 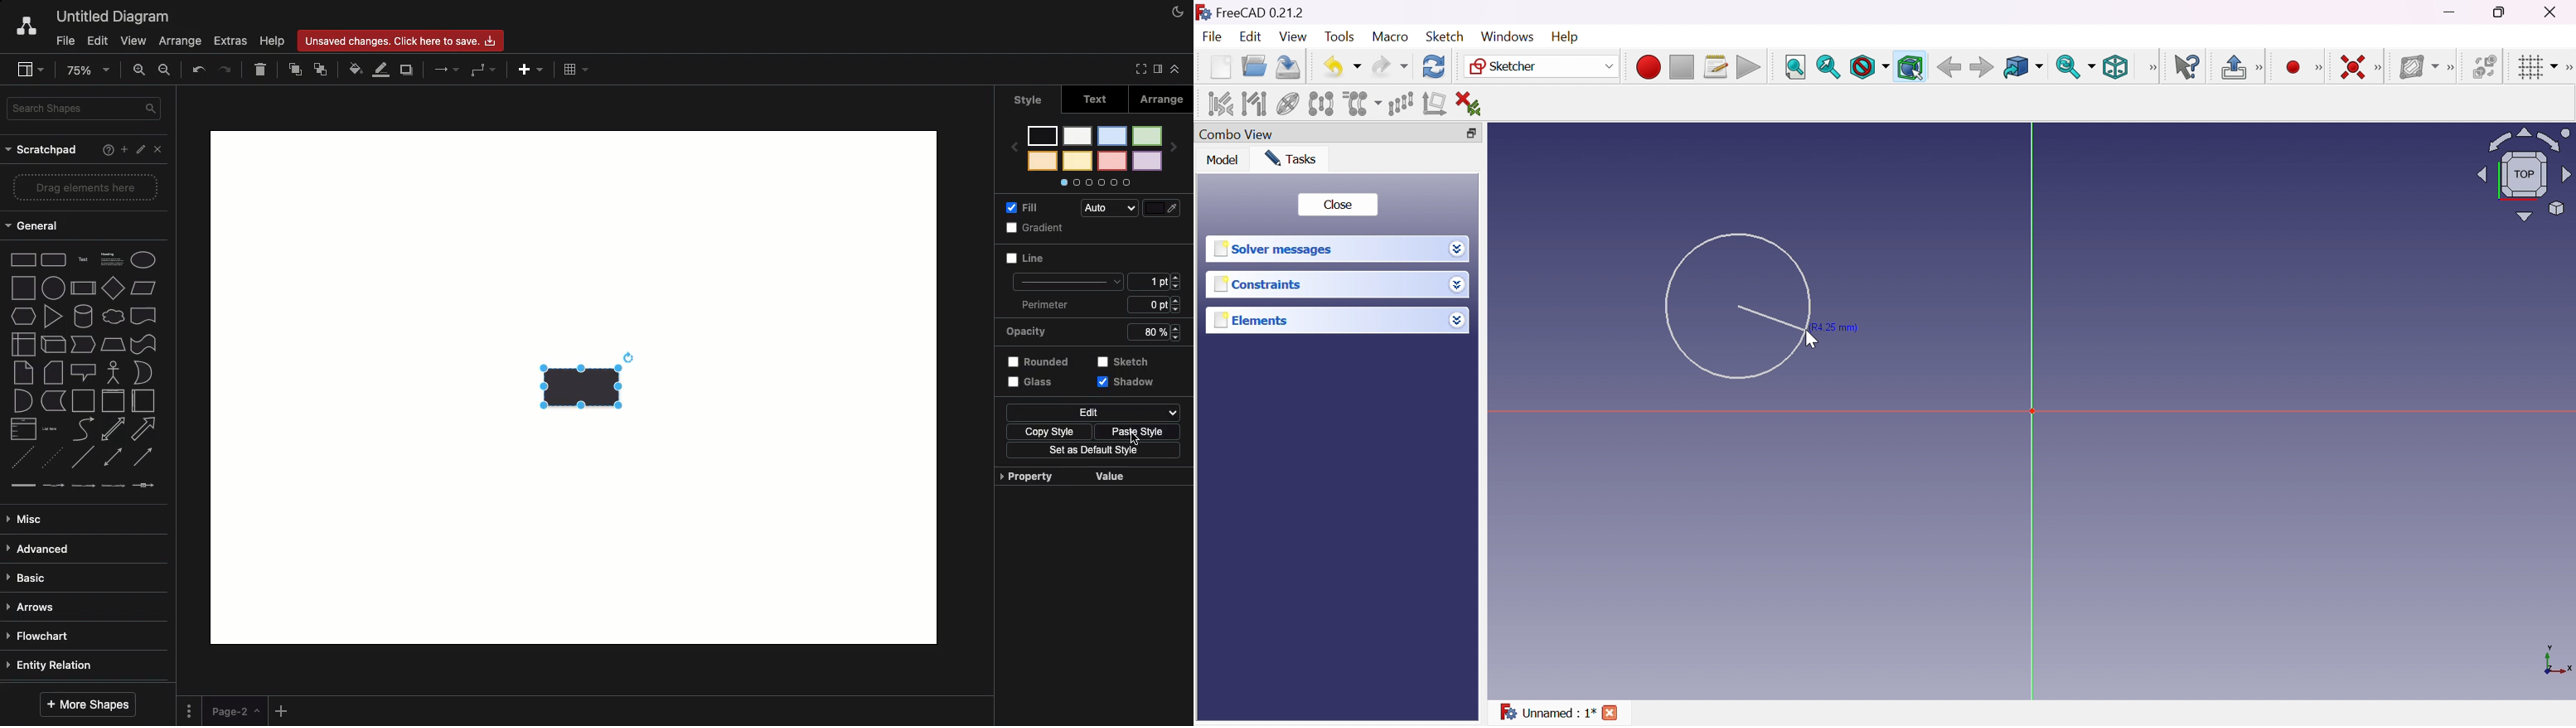 I want to click on Transparency + shadow, so click(x=591, y=380).